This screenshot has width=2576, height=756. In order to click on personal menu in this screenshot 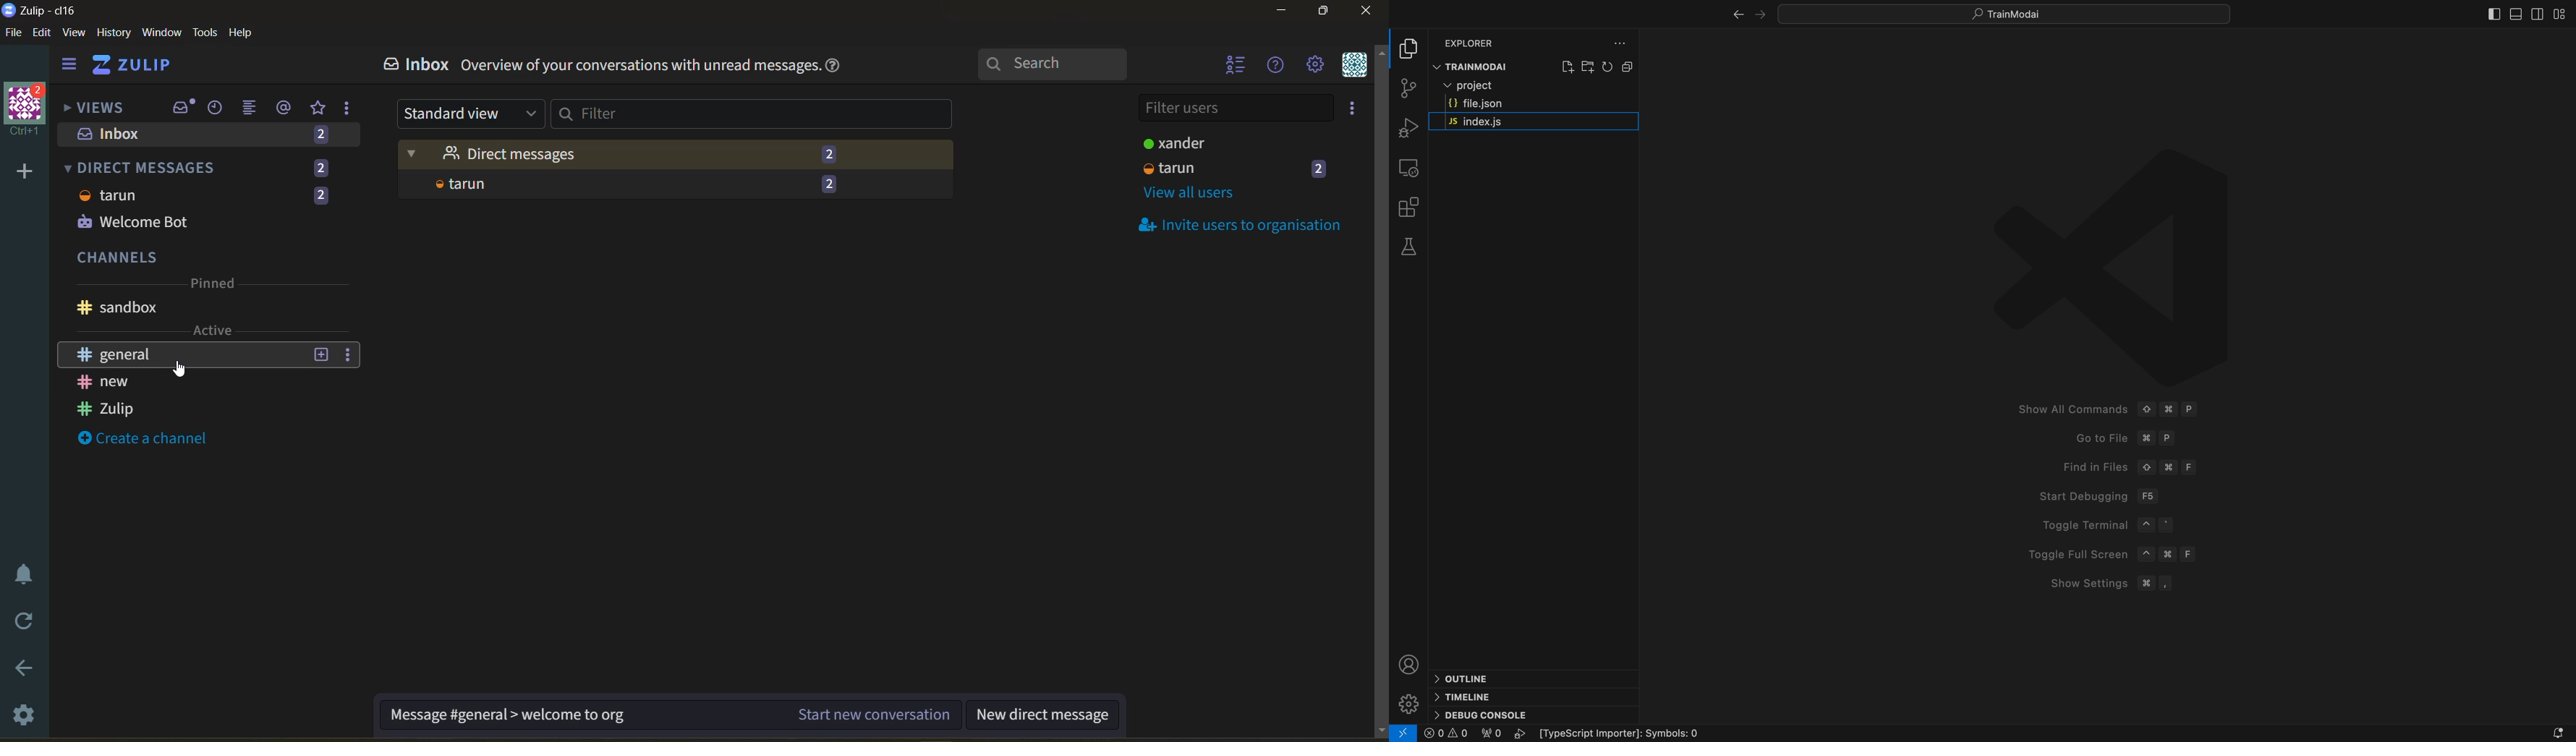, I will do `click(1352, 66)`.